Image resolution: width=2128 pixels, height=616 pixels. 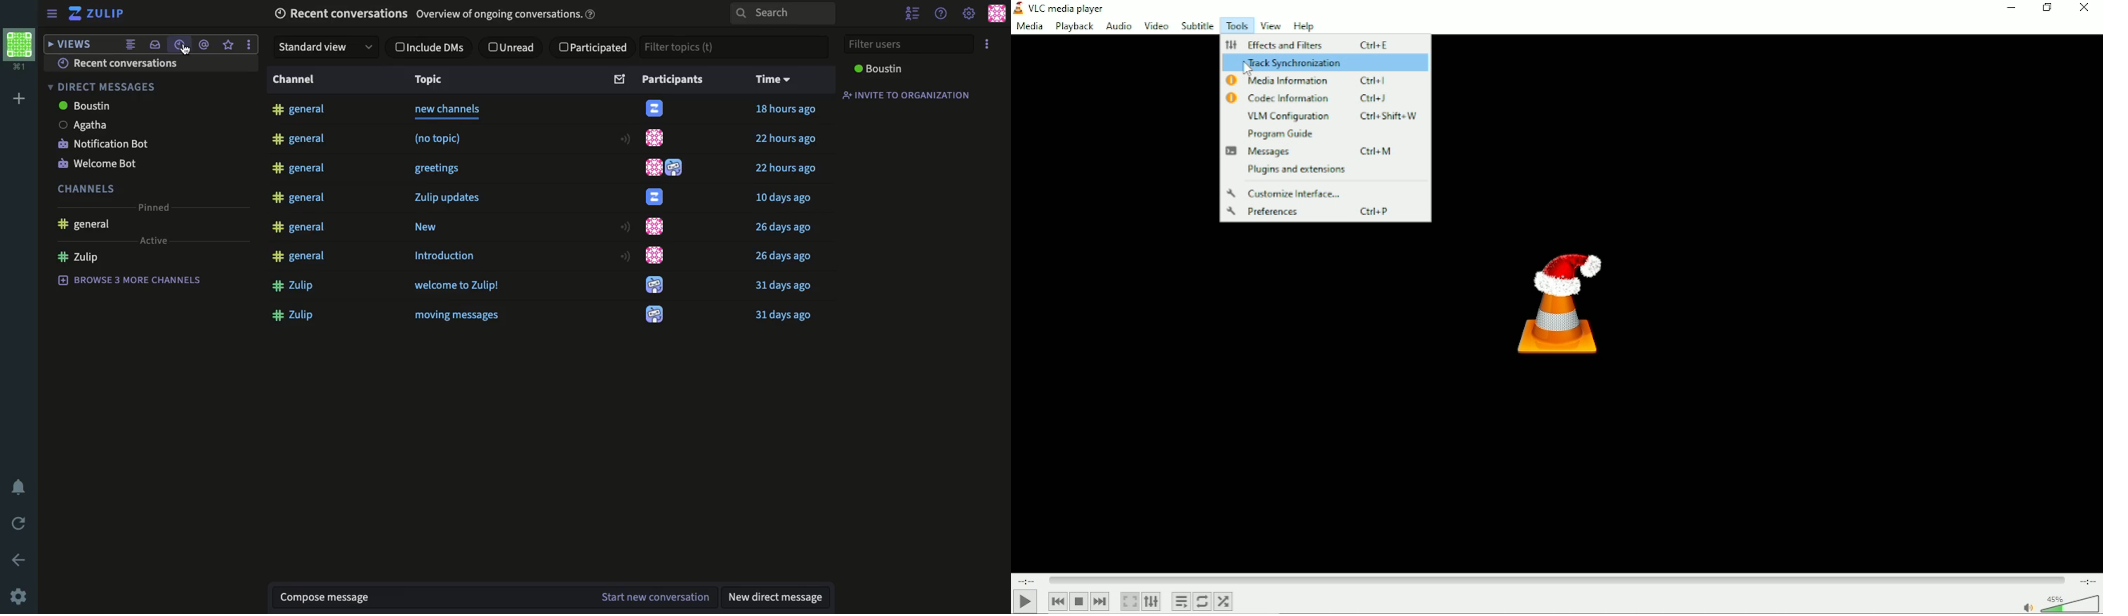 What do you see at coordinates (1308, 44) in the screenshot?
I see `Effects and filters` at bounding box center [1308, 44].